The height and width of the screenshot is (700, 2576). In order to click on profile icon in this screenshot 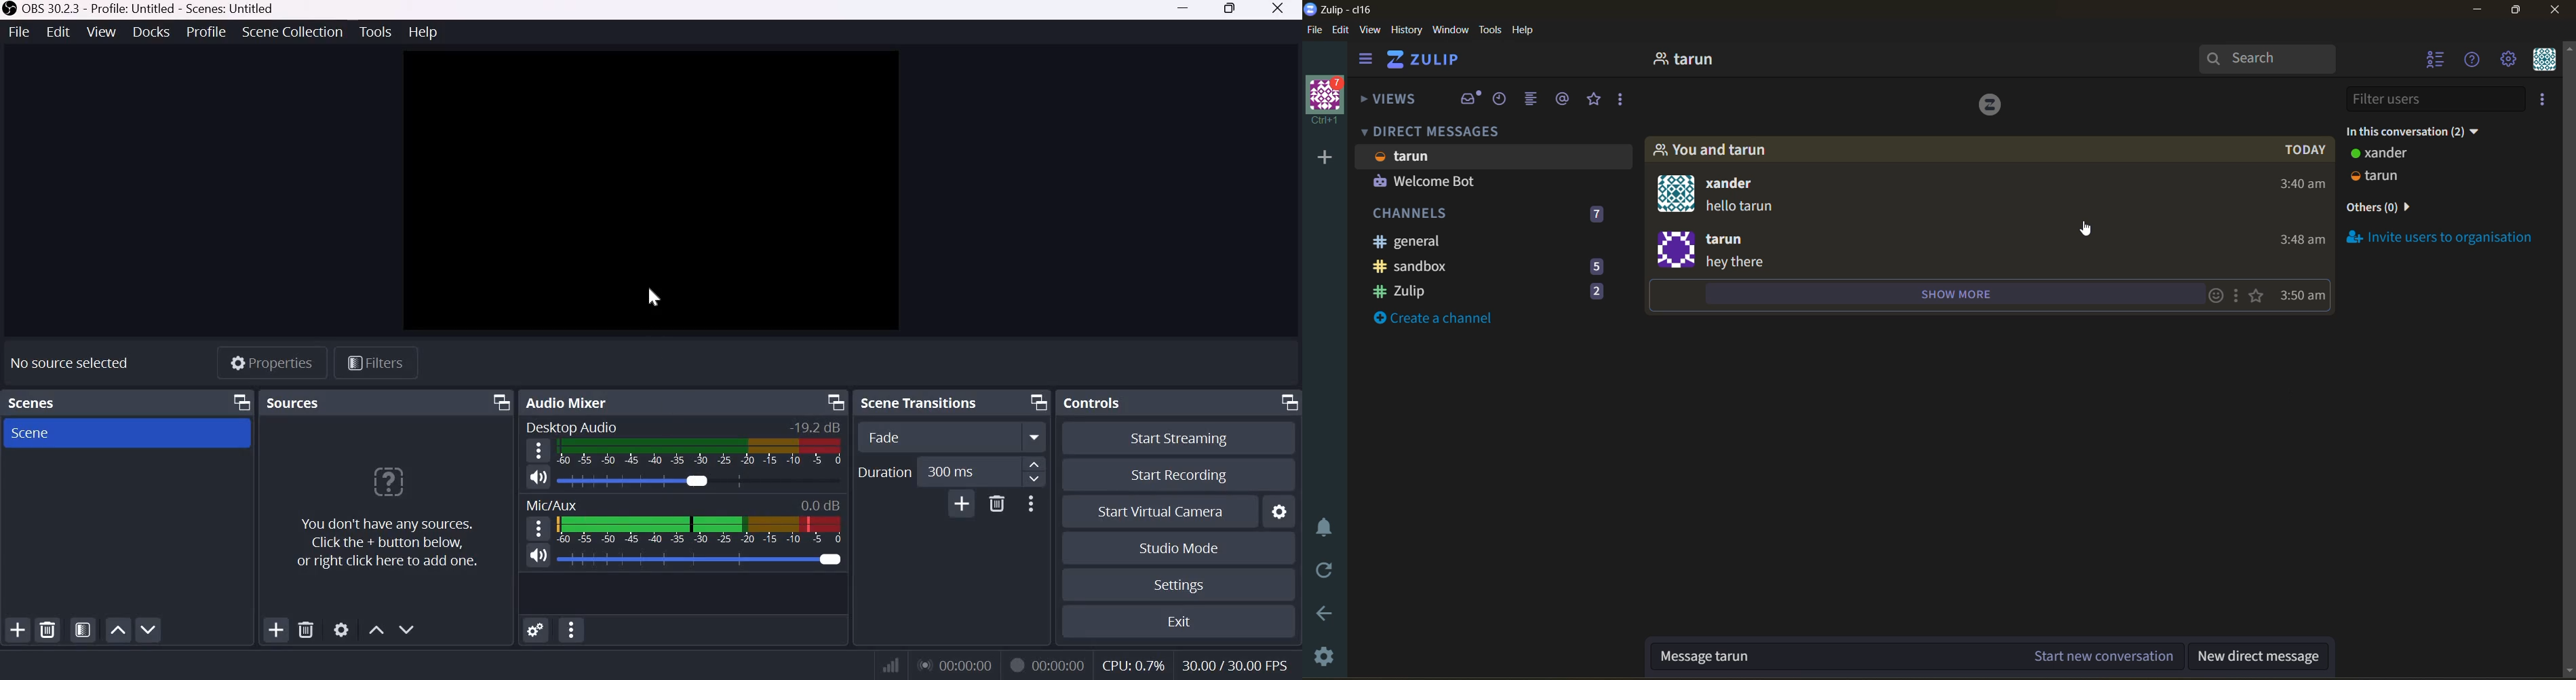, I will do `click(1677, 193)`.